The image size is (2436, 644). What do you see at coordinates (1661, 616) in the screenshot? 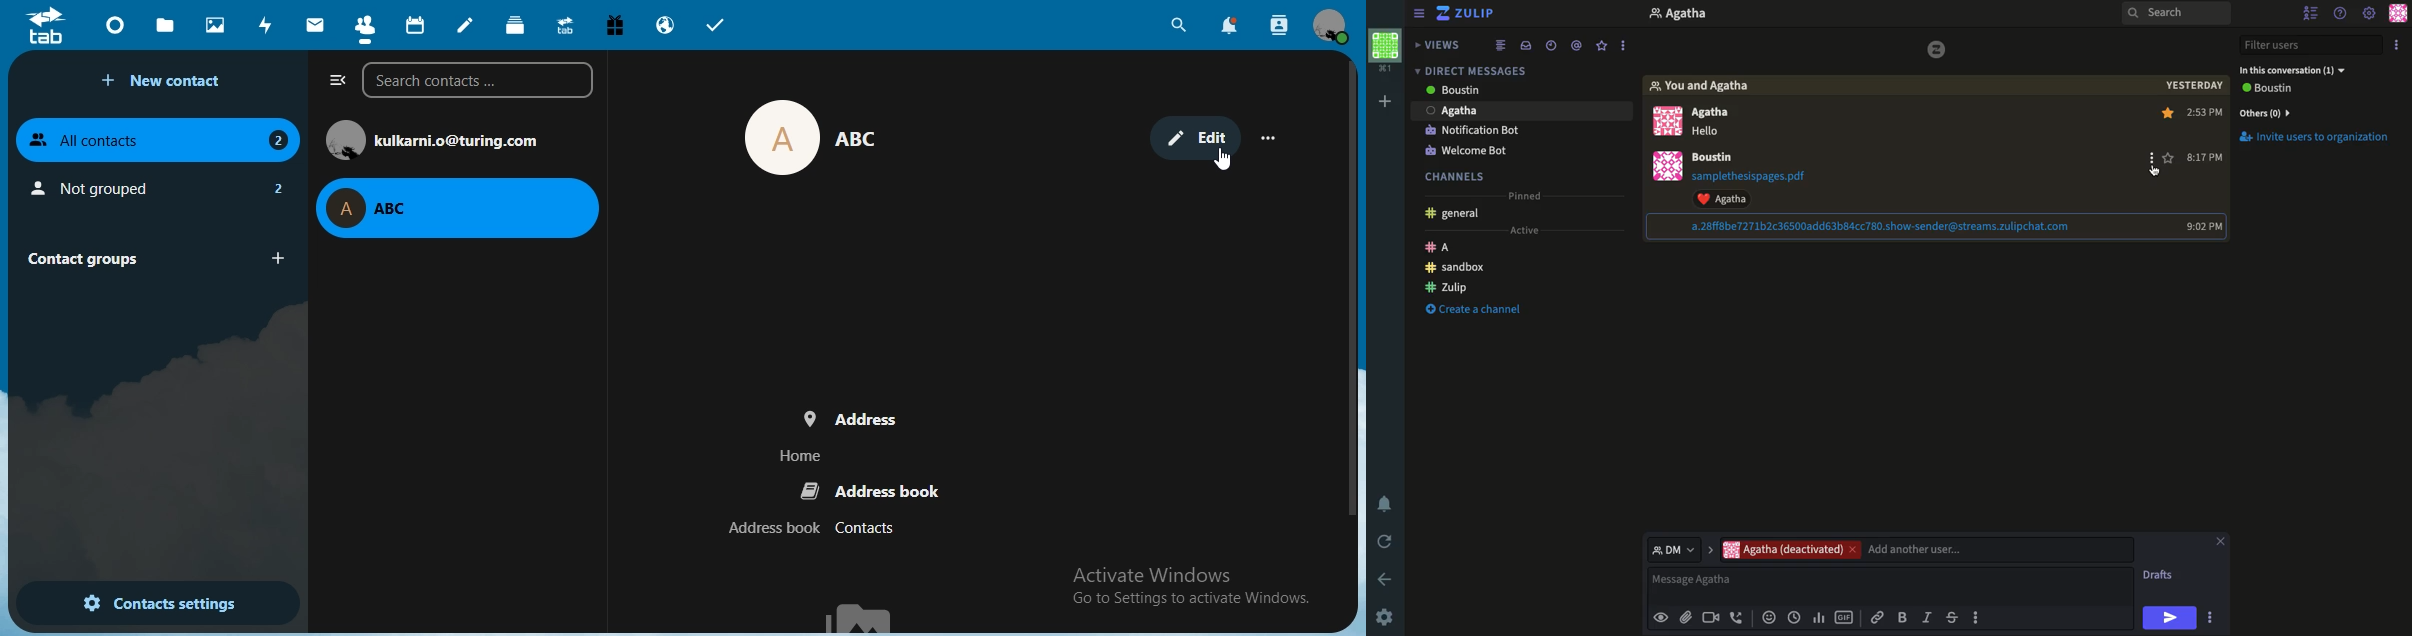
I see `Preview` at bounding box center [1661, 616].